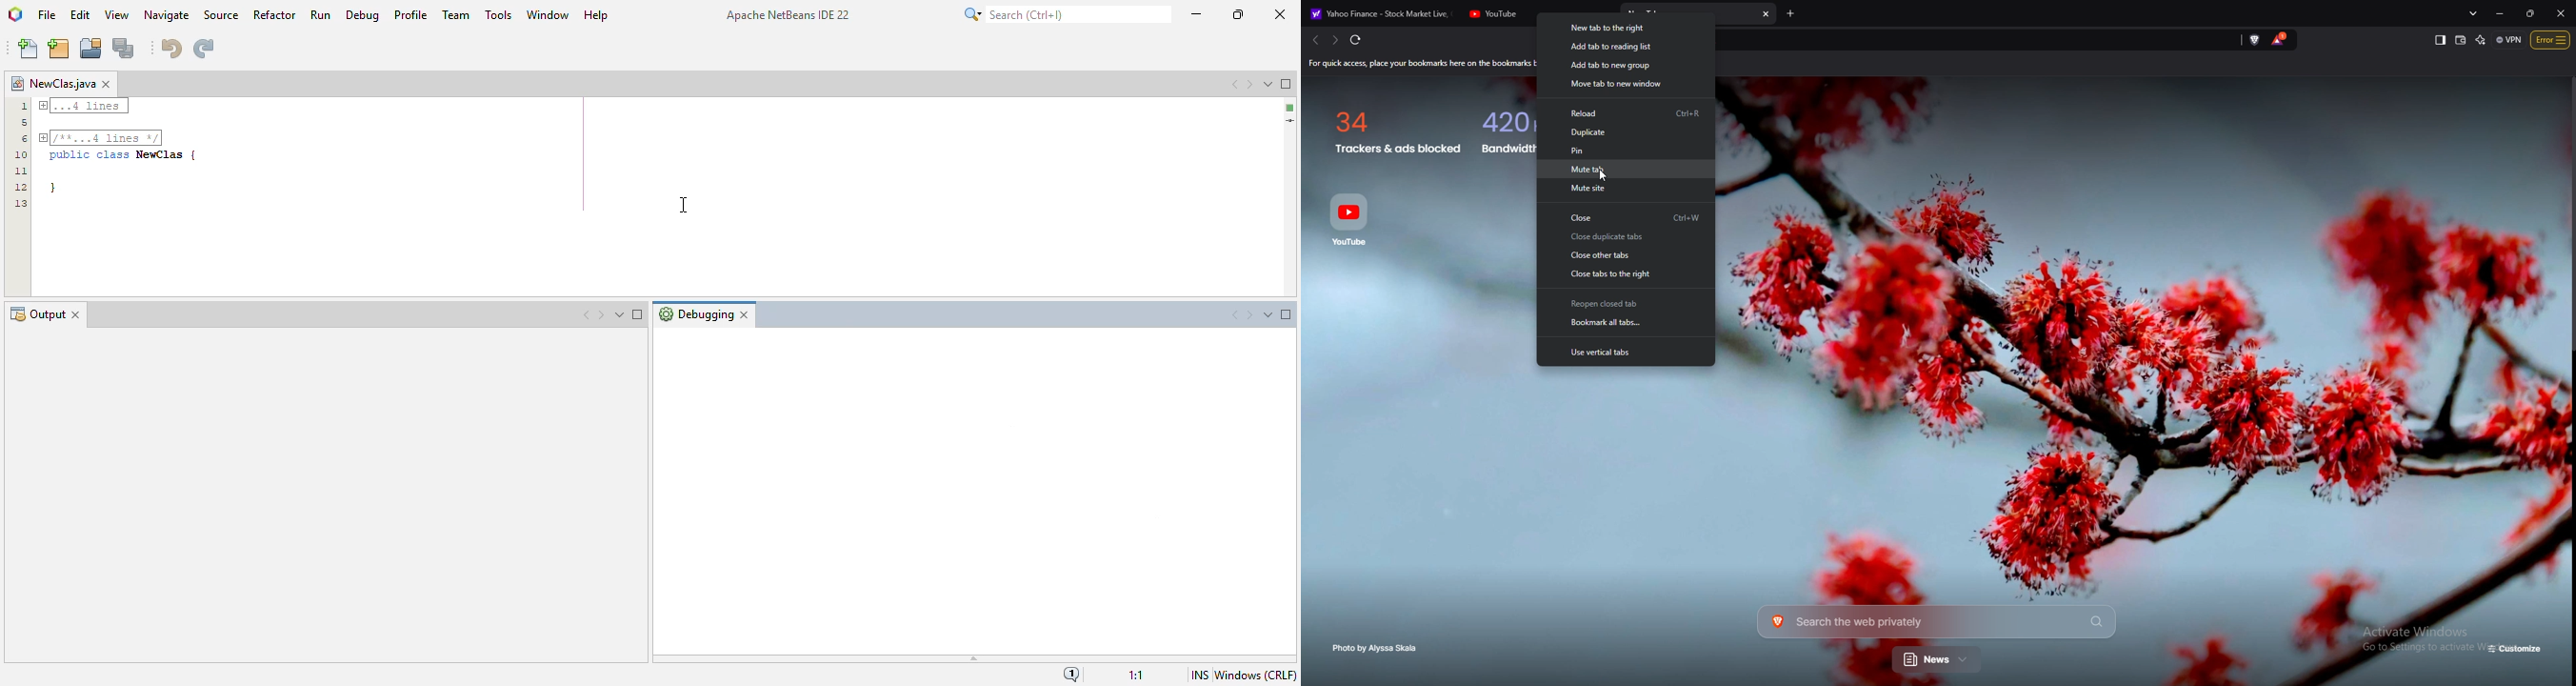 The height and width of the screenshot is (700, 2576). Describe the element at coordinates (1286, 314) in the screenshot. I see `Maximize` at that location.